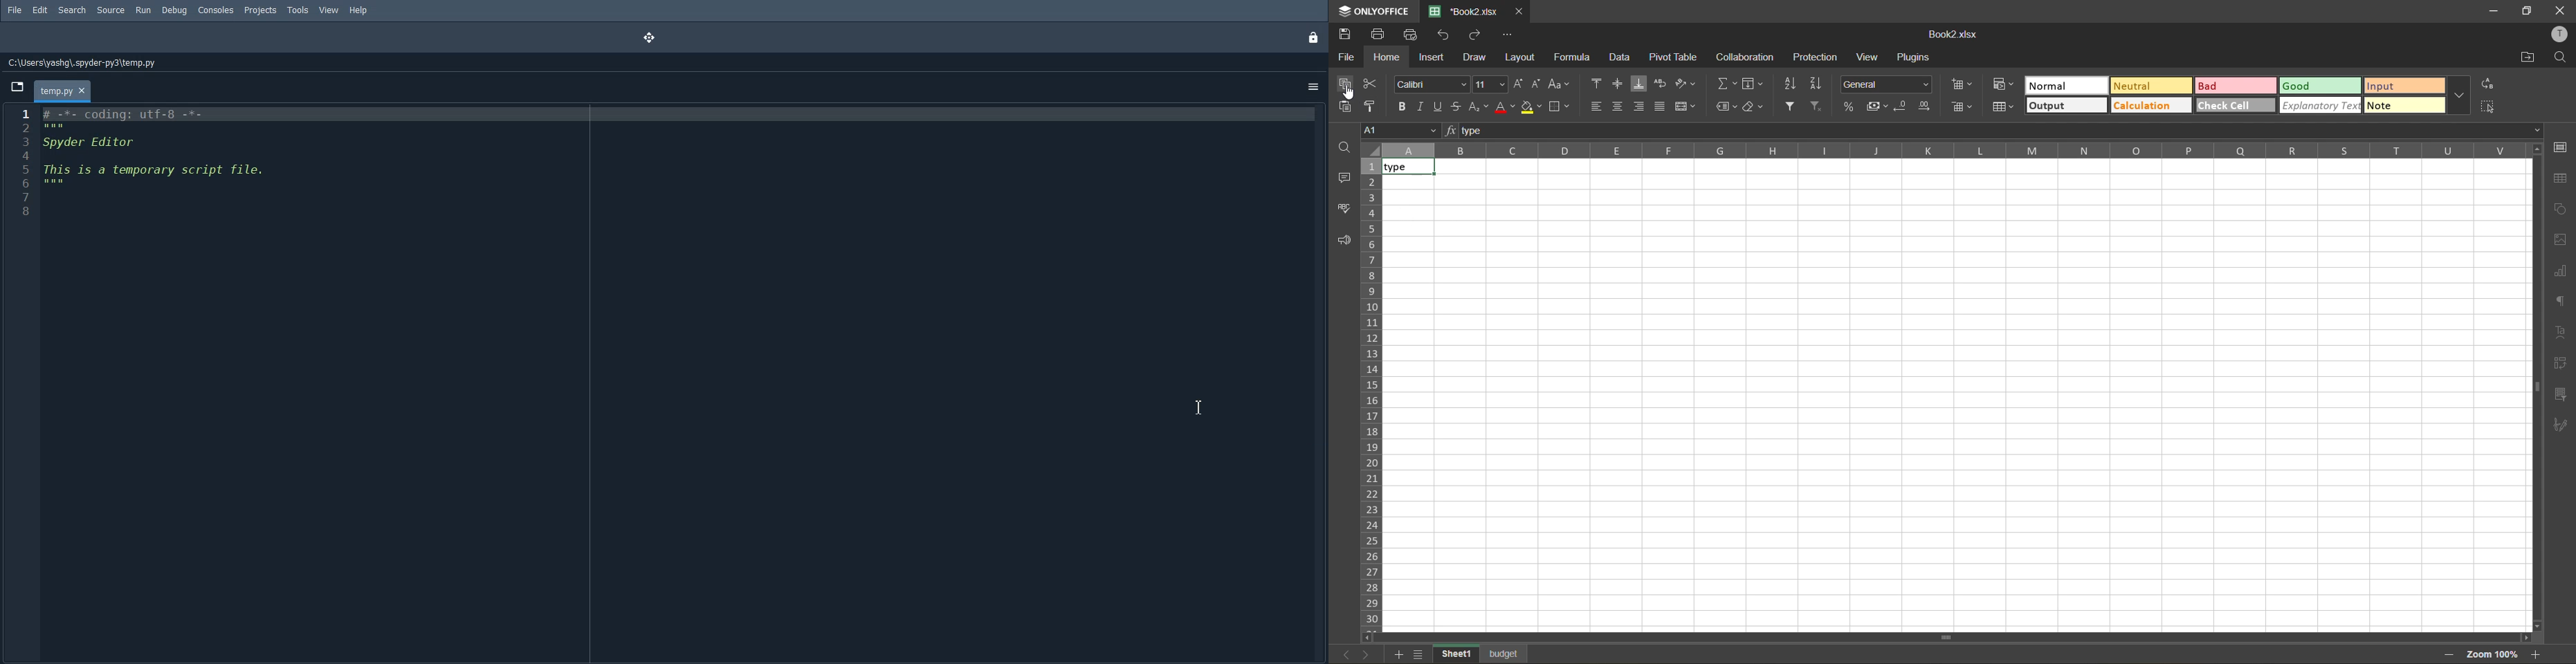 This screenshot has height=672, width=2576. I want to click on bold, so click(1399, 106).